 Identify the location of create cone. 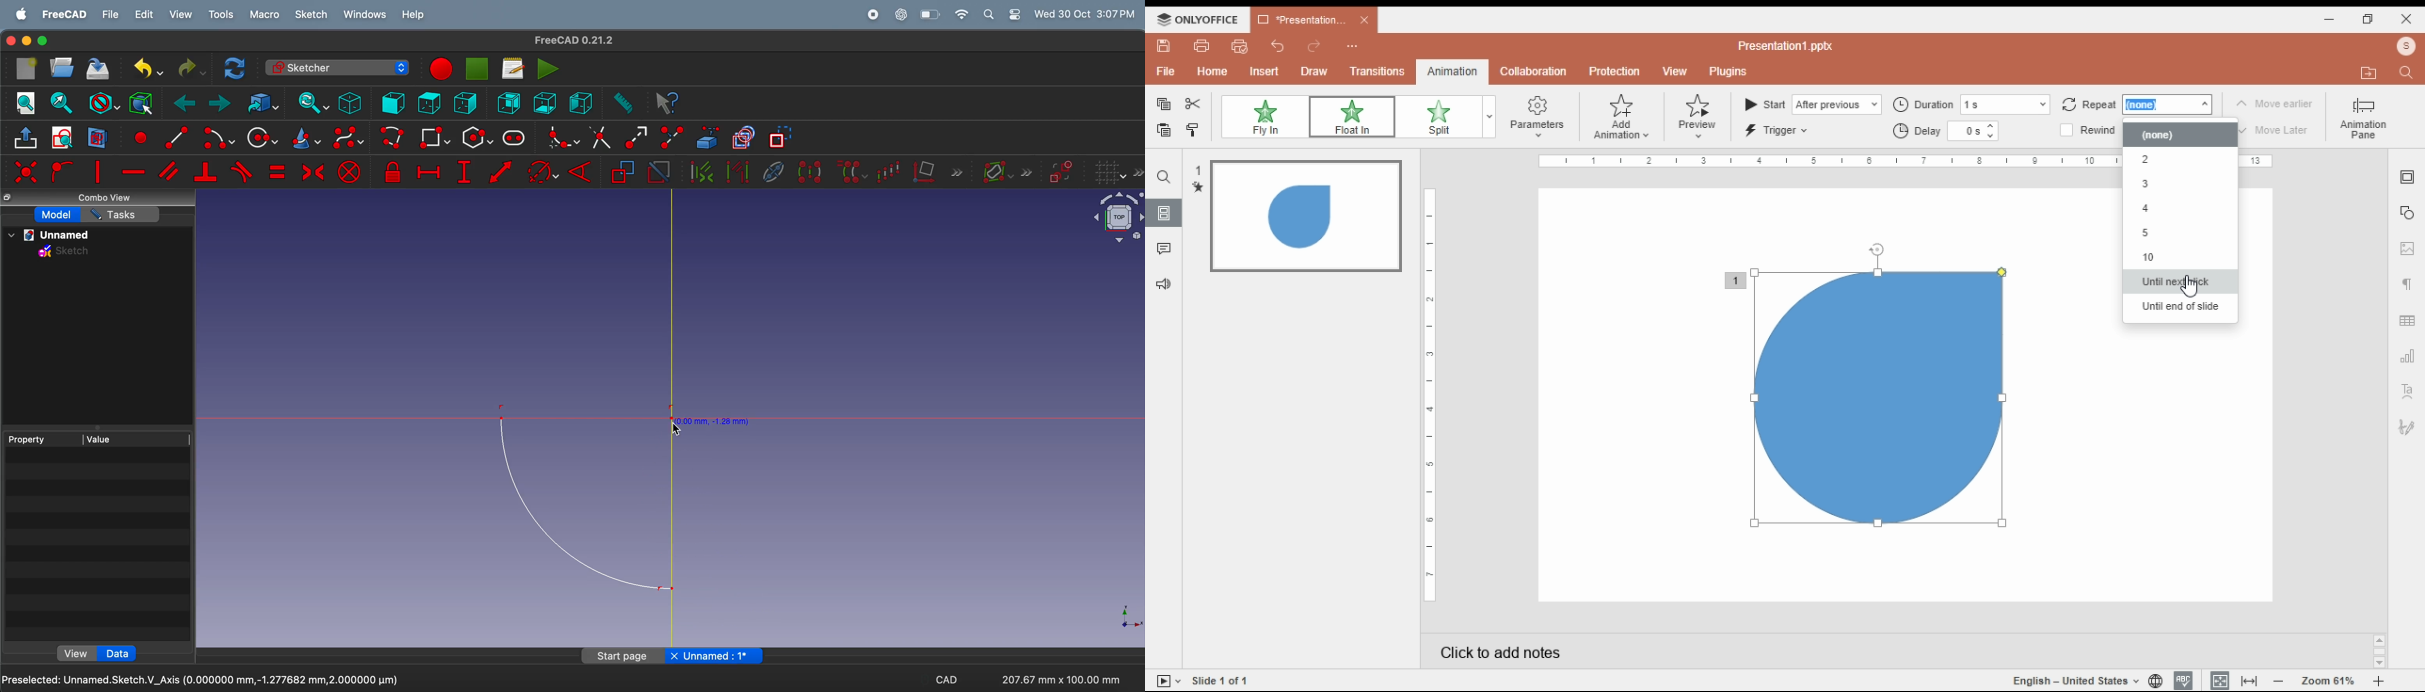
(305, 139).